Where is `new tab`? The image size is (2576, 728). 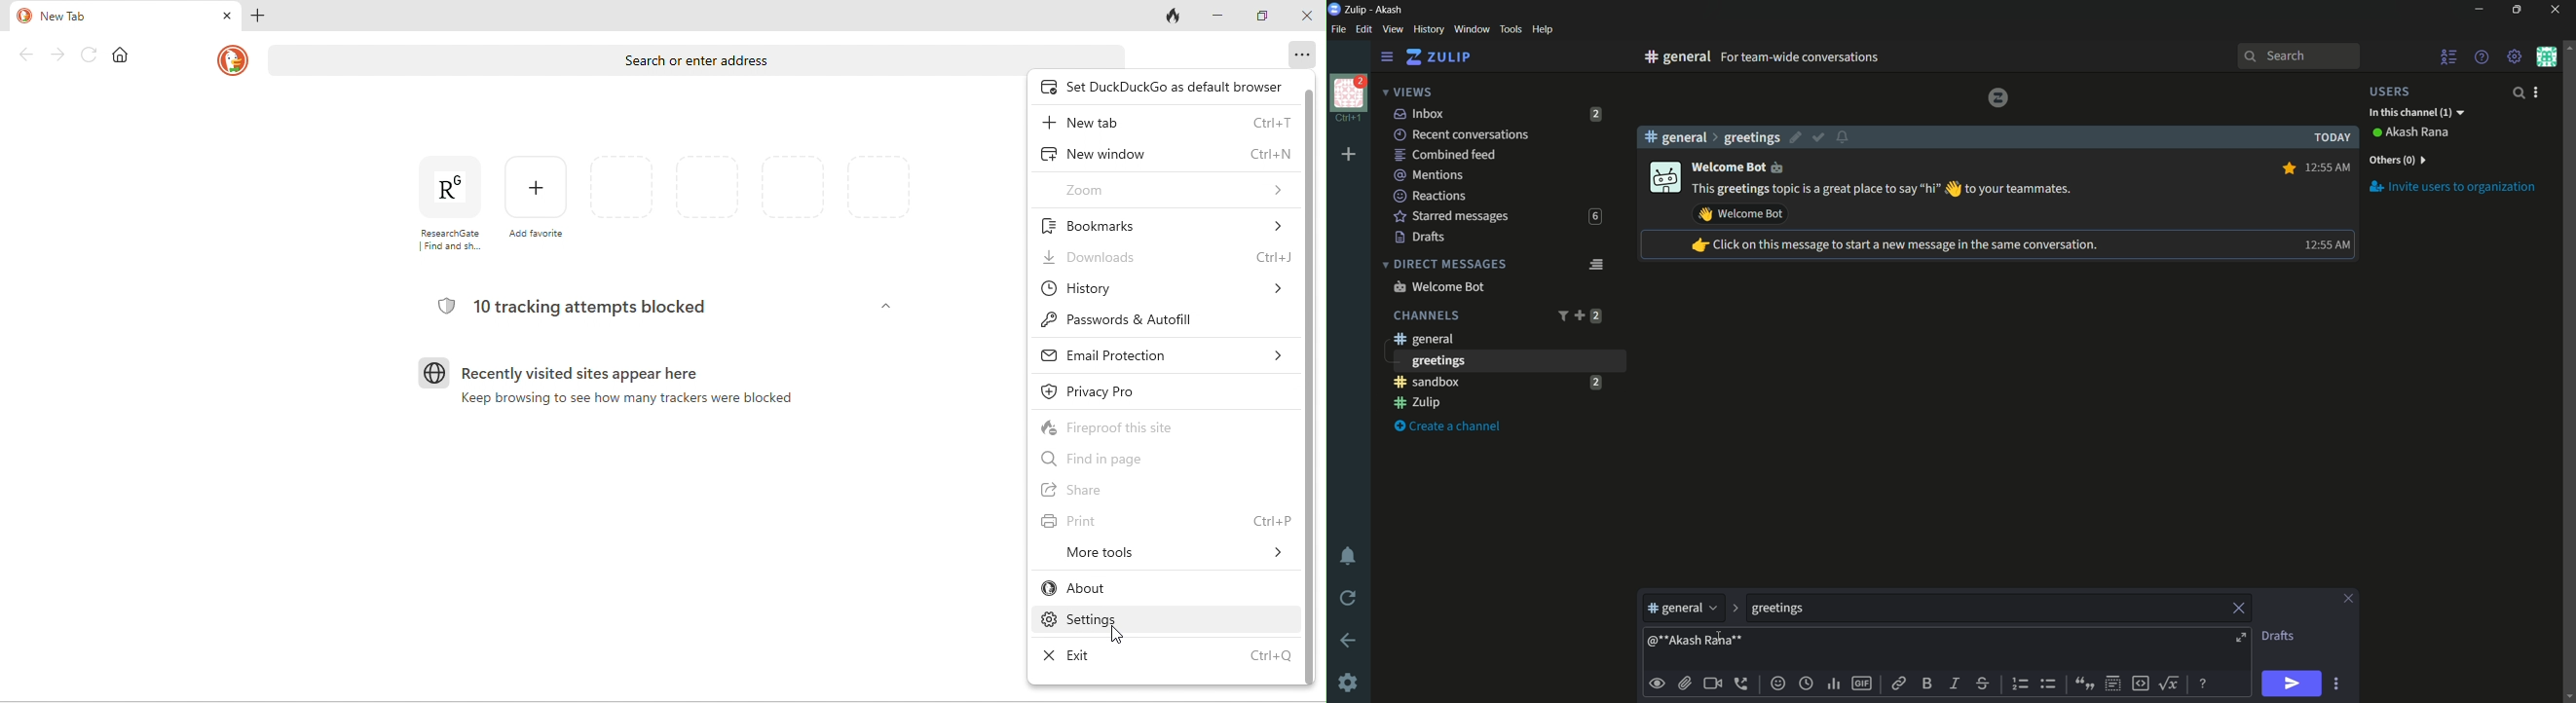 new tab is located at coordinates (1165, 122).